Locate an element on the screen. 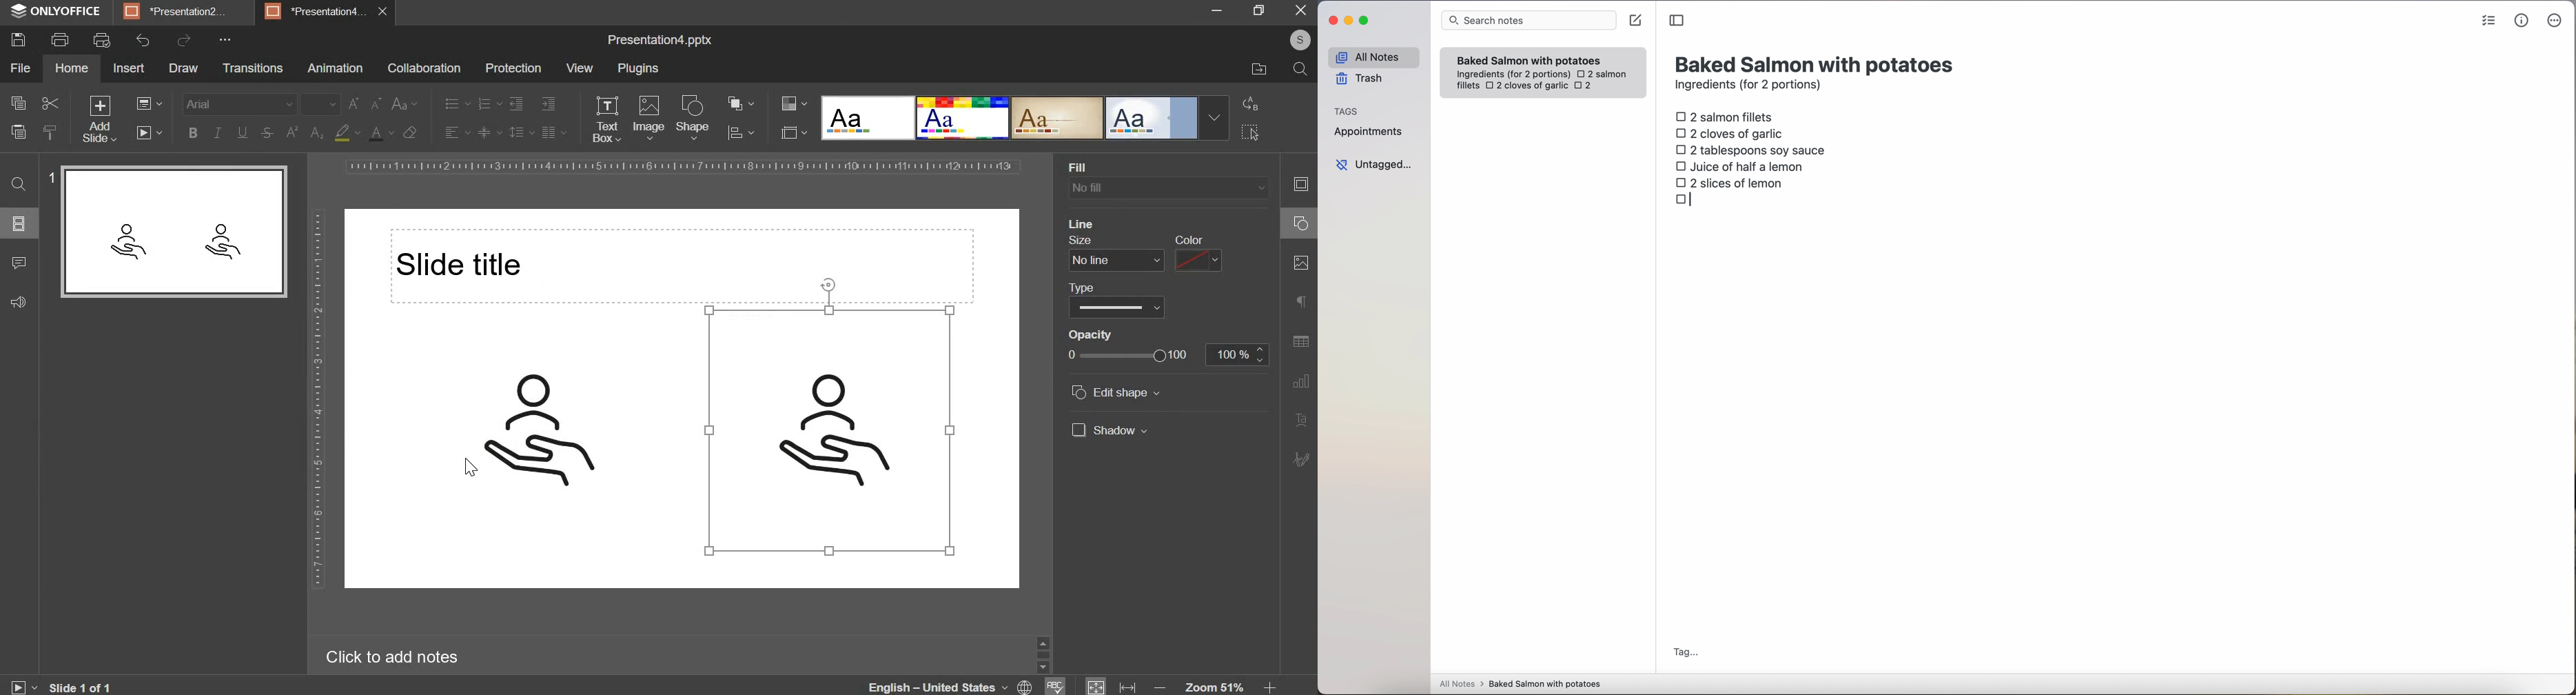  all notes is located at coordinates (1373, 57).